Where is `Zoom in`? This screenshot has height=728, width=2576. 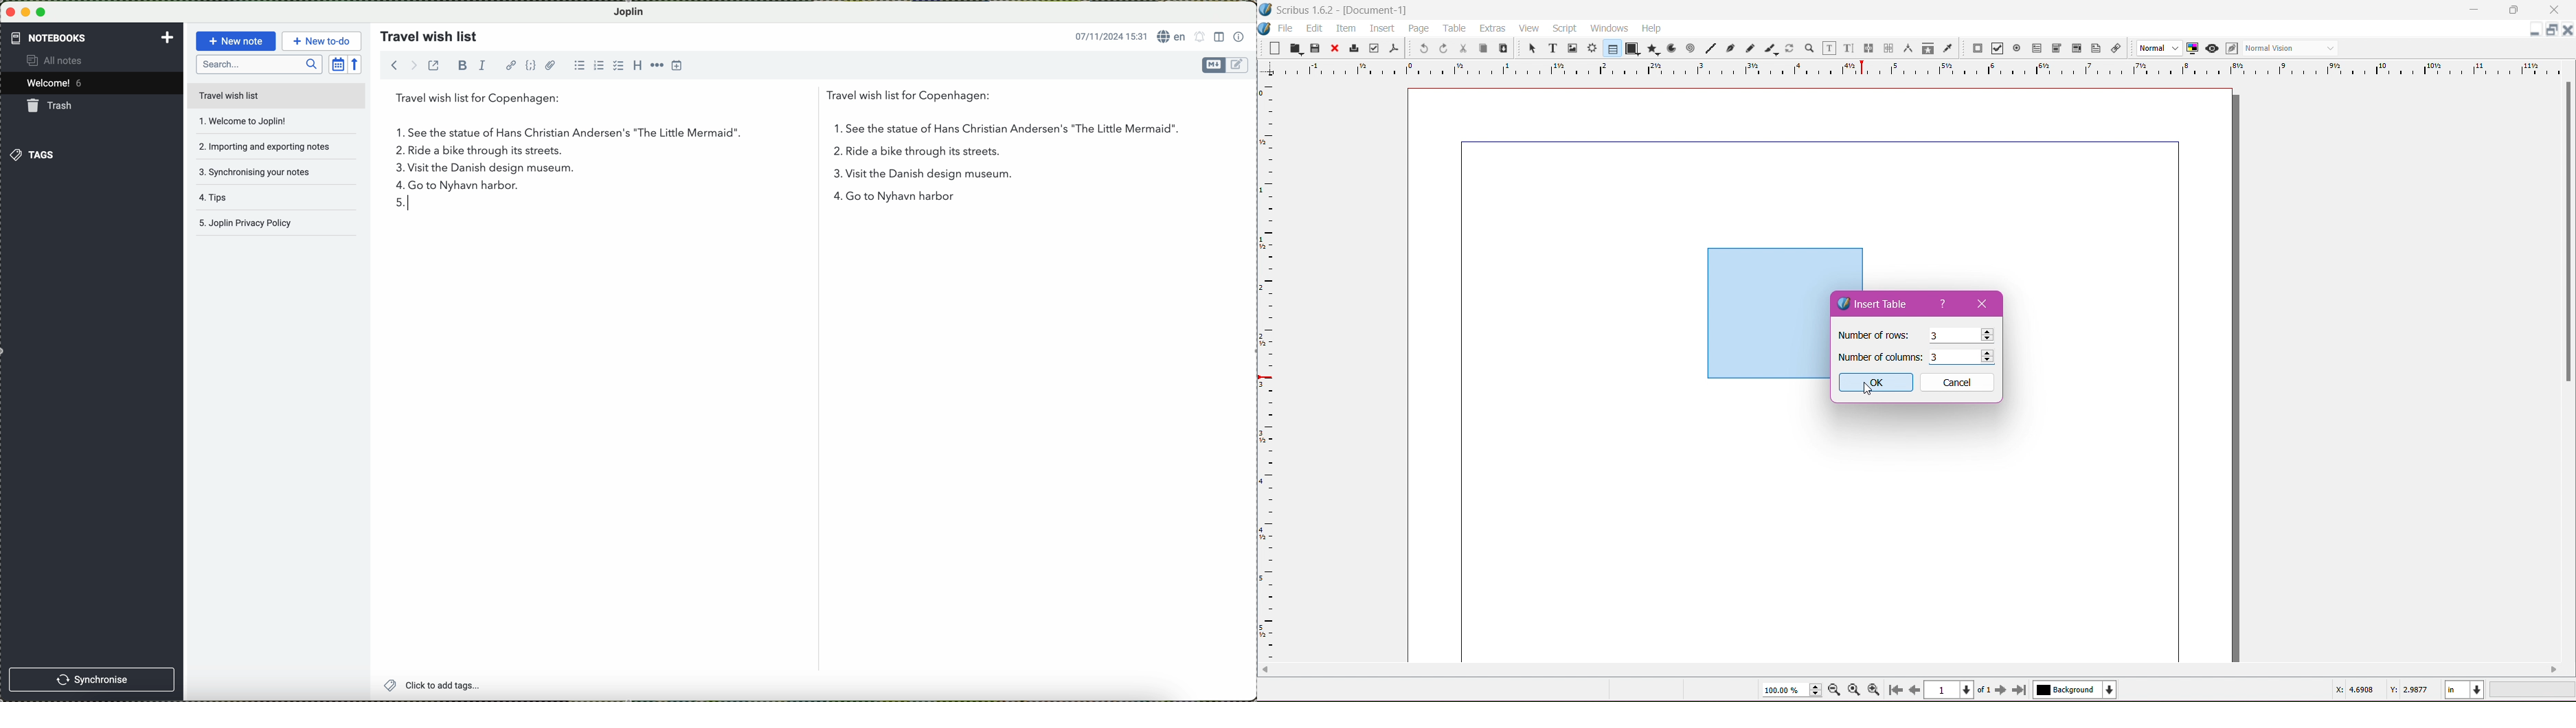 Zoom in is located at coordinates (1875, 690).